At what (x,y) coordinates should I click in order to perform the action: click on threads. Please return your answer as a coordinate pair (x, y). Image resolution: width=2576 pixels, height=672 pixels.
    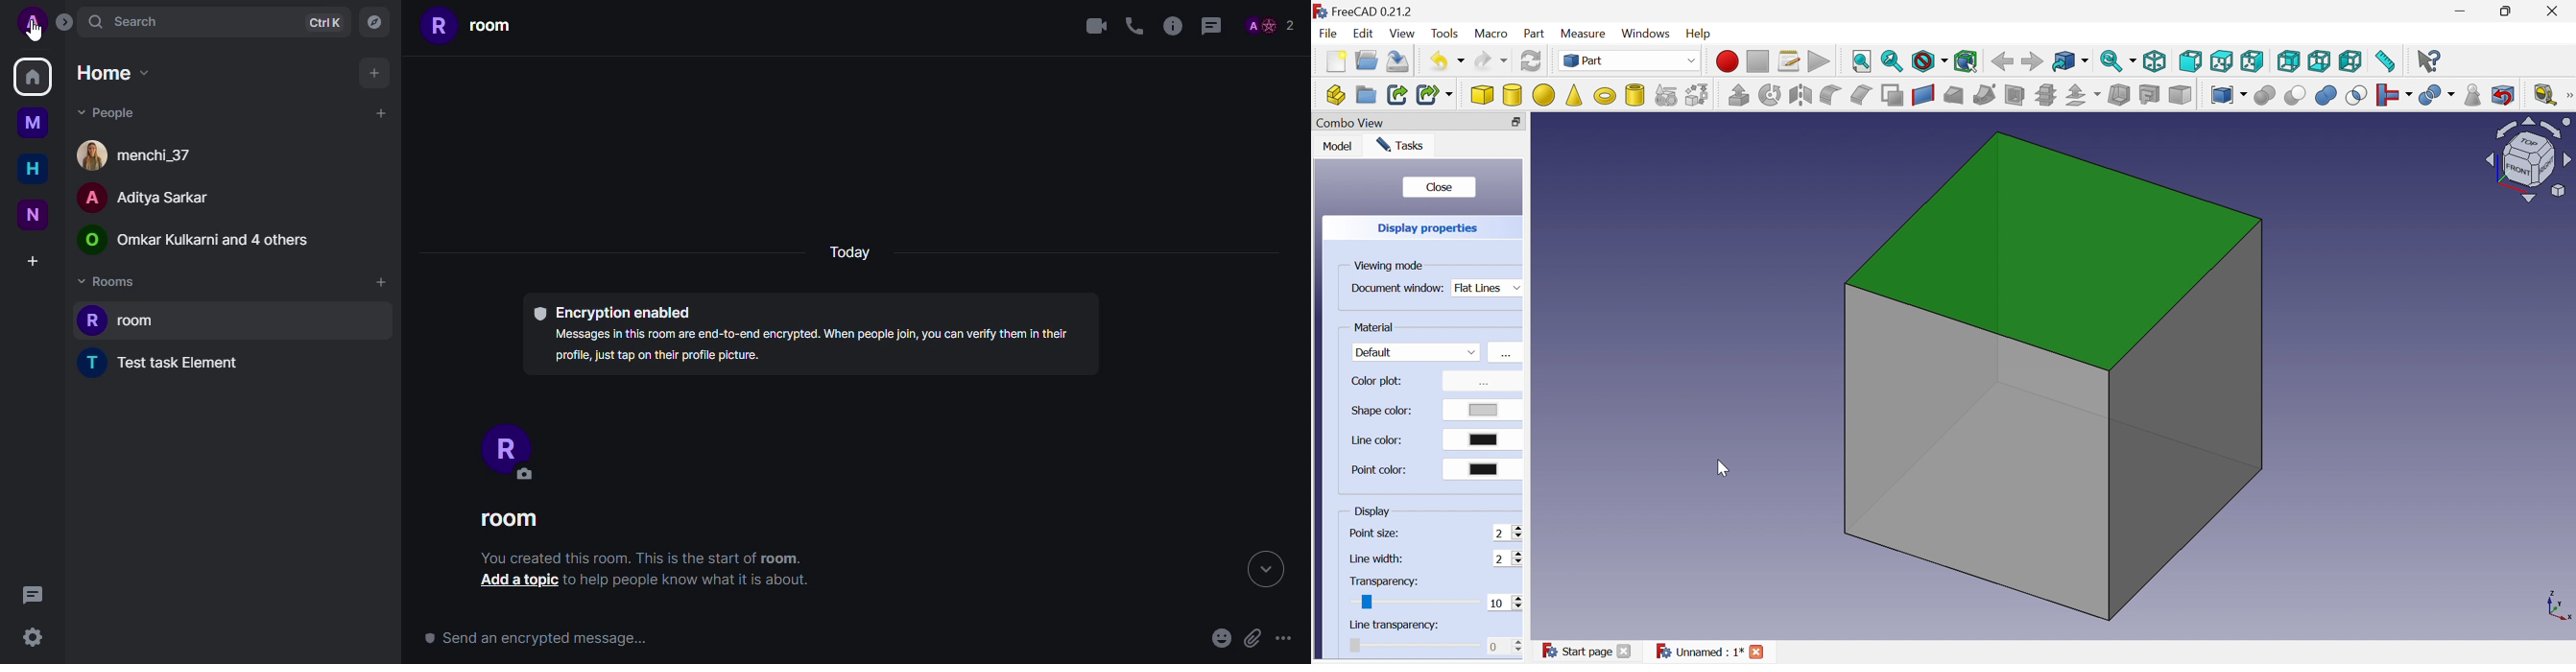
    Looking at the image, I should click on (32, 594).